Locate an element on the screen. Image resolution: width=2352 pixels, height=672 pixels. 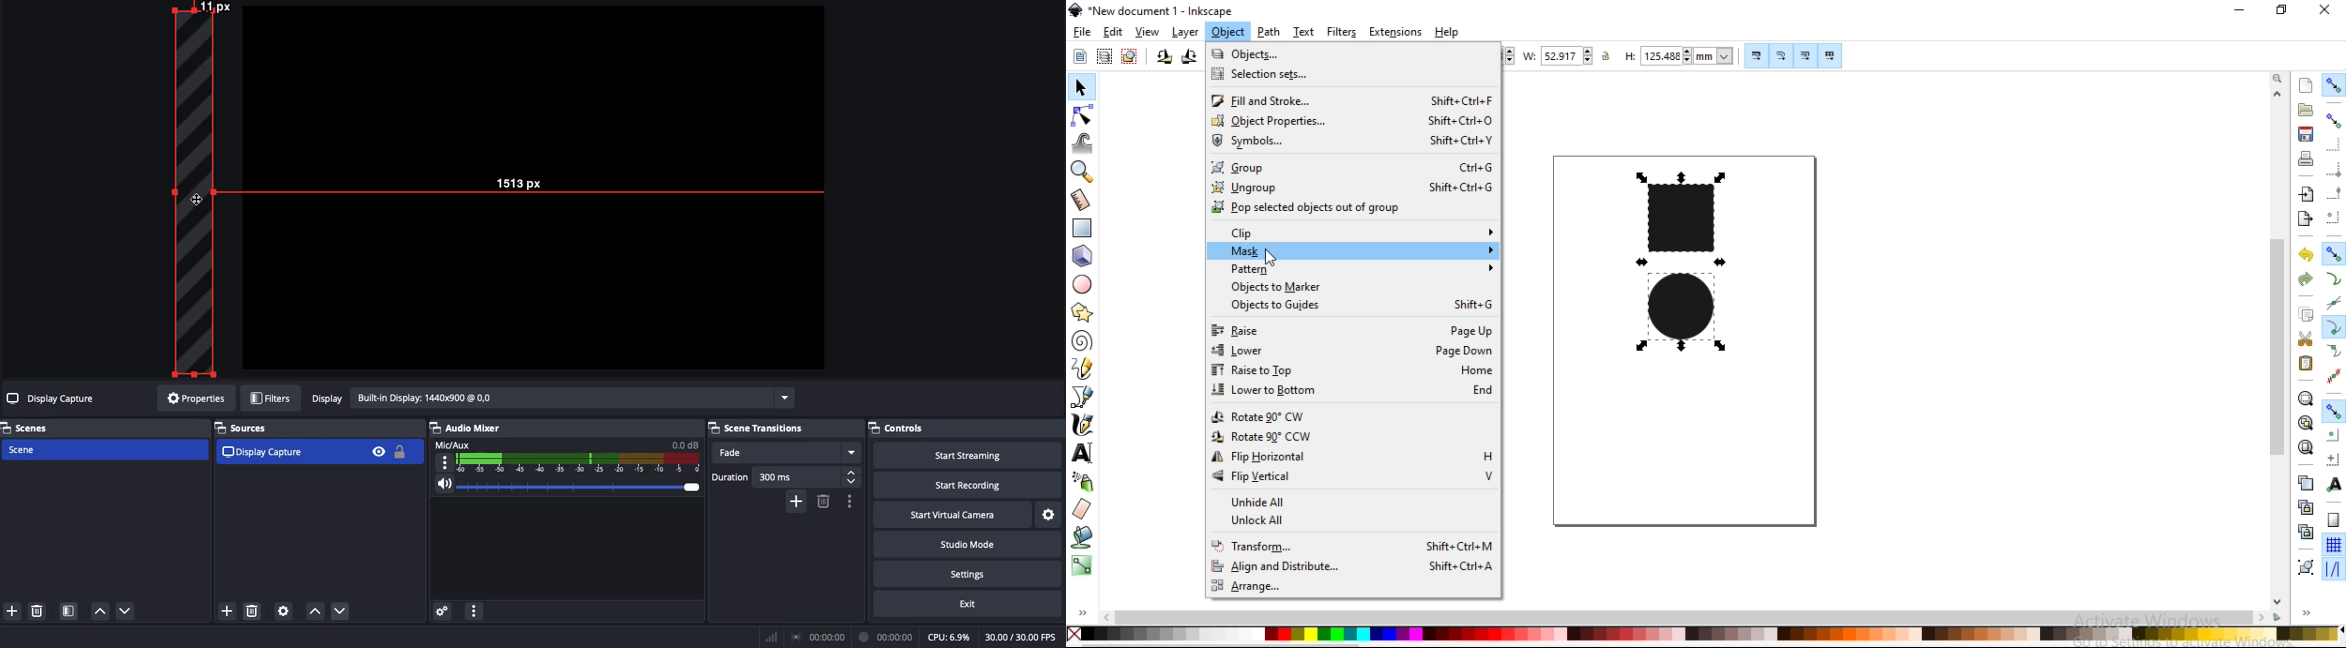
export a document is located at coordinates (2303, 220).